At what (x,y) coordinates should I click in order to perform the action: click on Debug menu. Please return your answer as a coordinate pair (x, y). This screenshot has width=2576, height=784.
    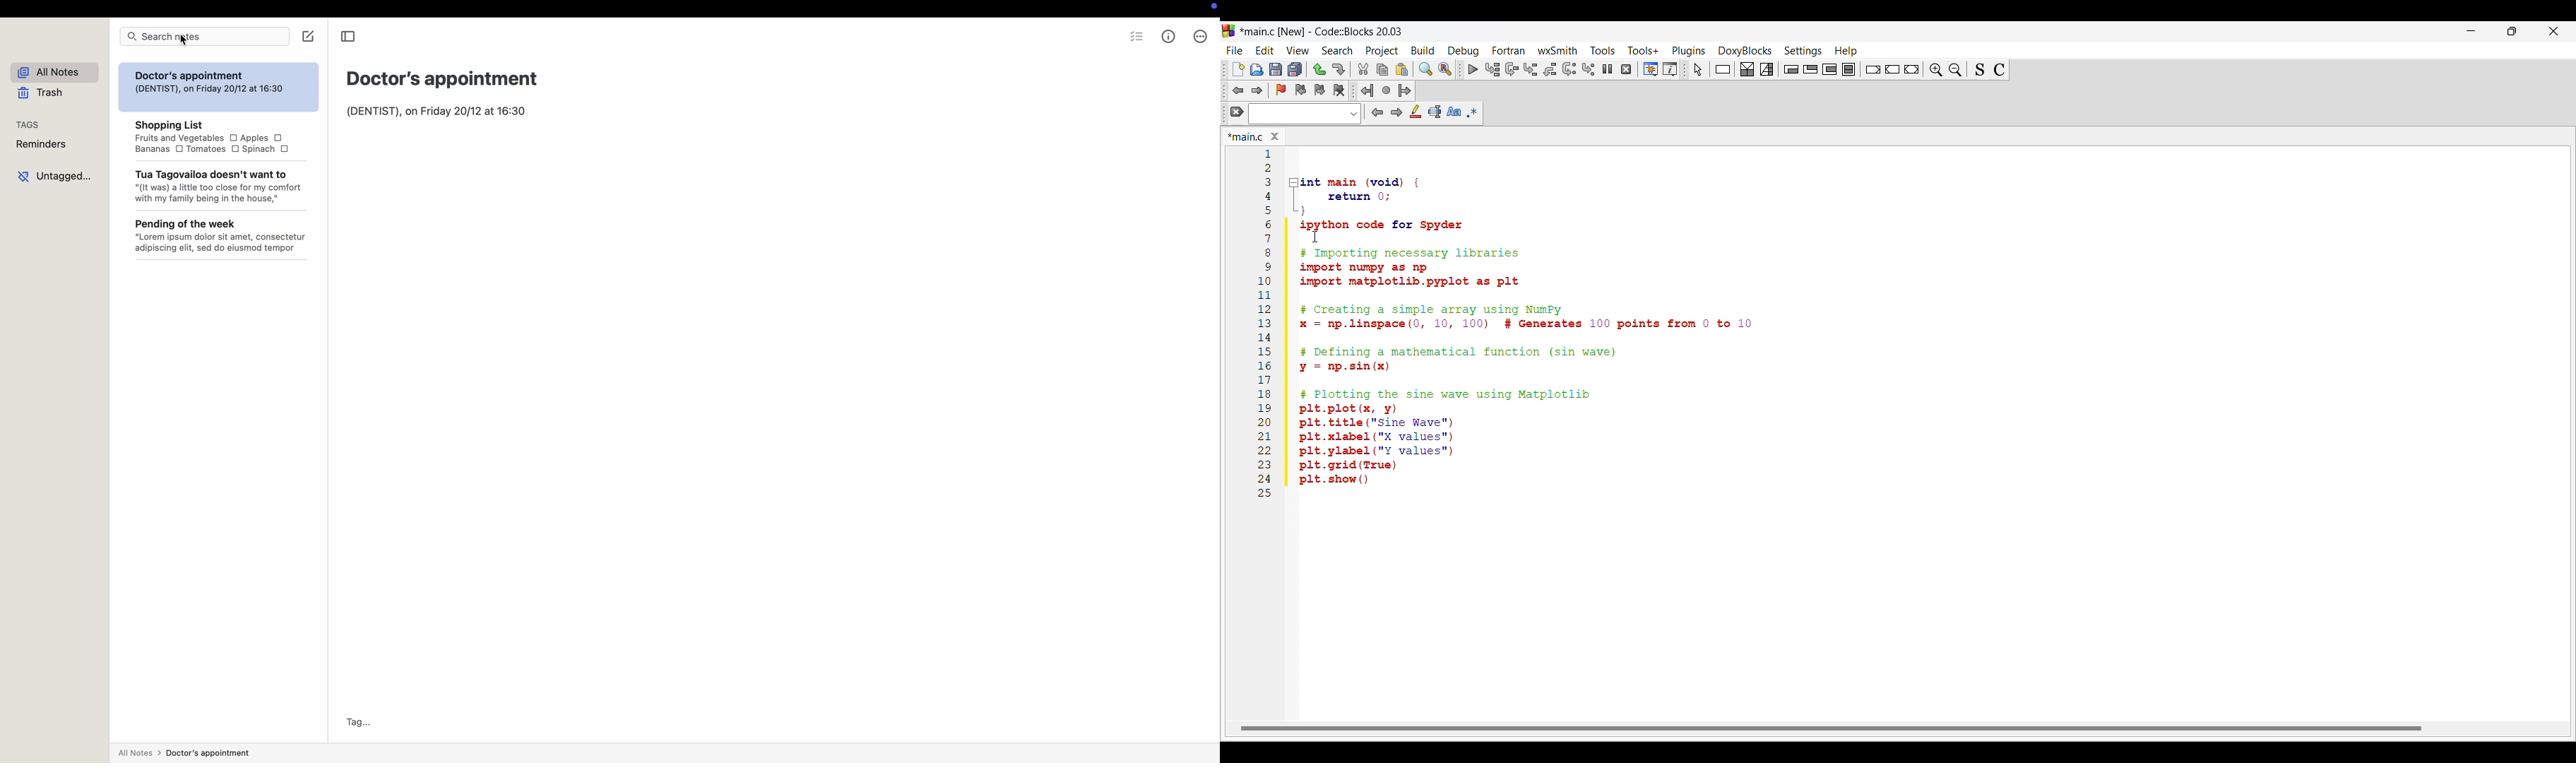
    Looking at the image, I should click on (1464, 52).